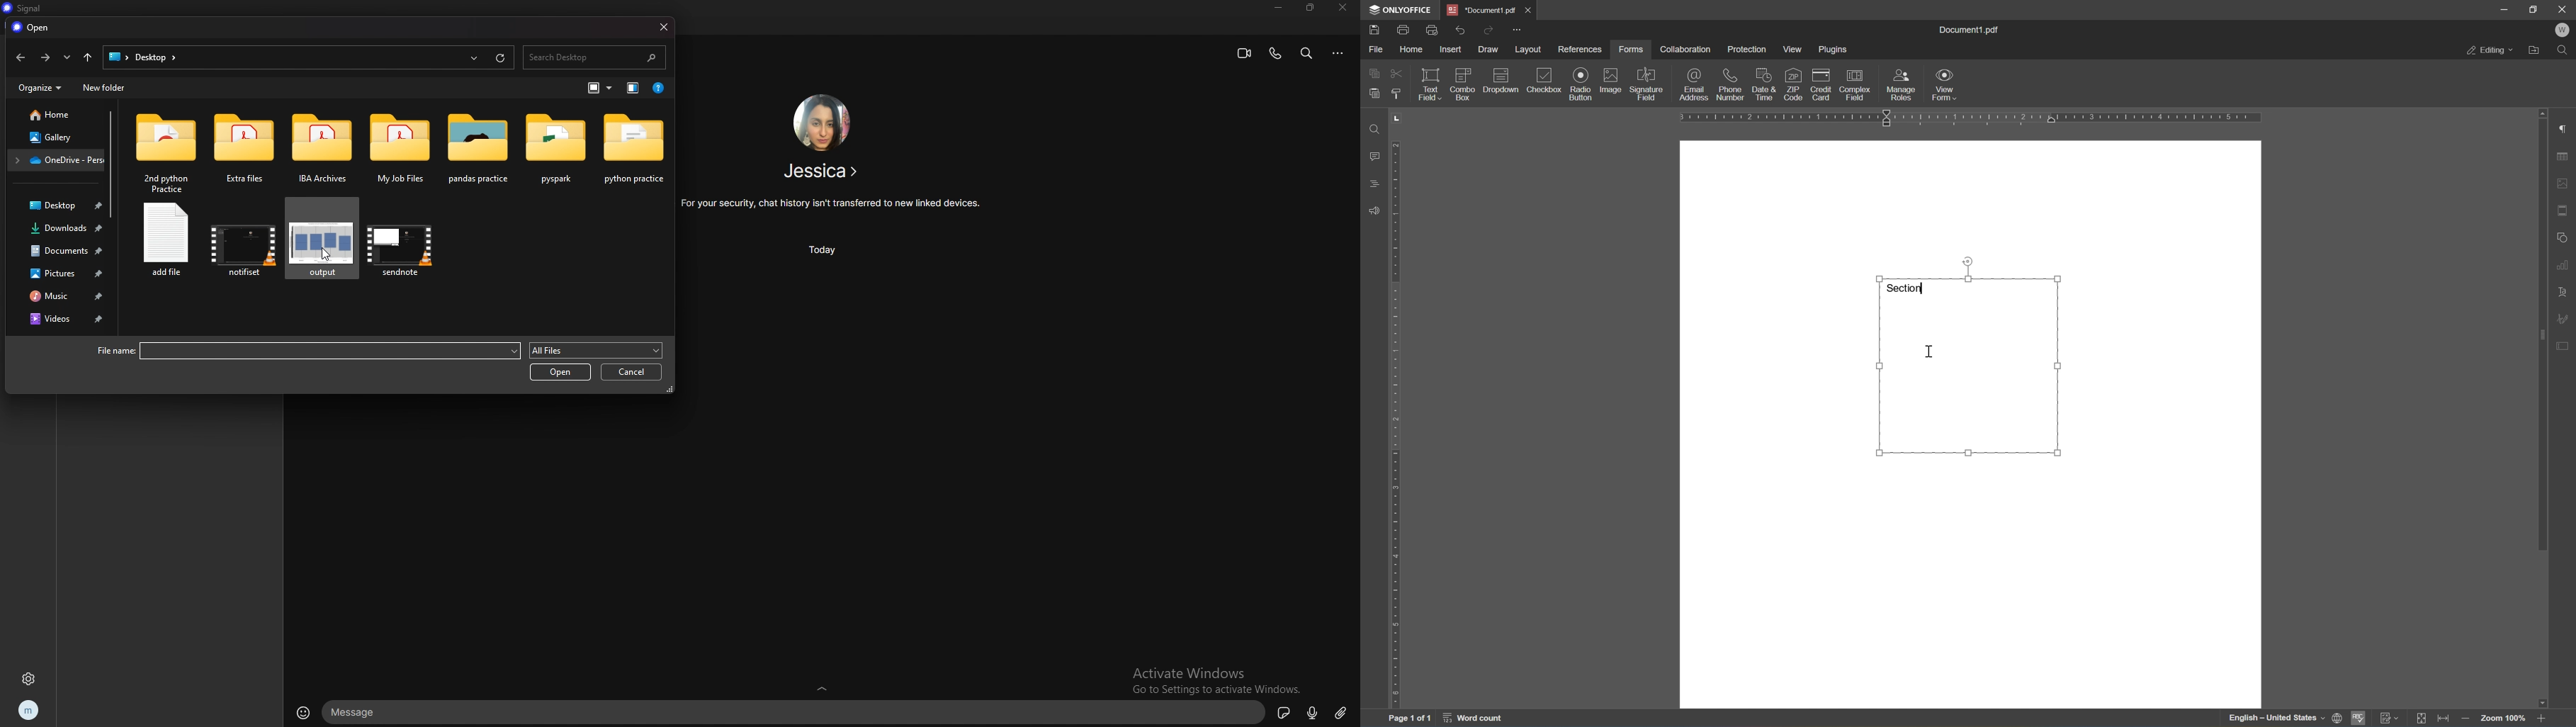 Image resolution: width=2576 pixels, height=728 pixels. I want to click on print, so click(1403, 29).